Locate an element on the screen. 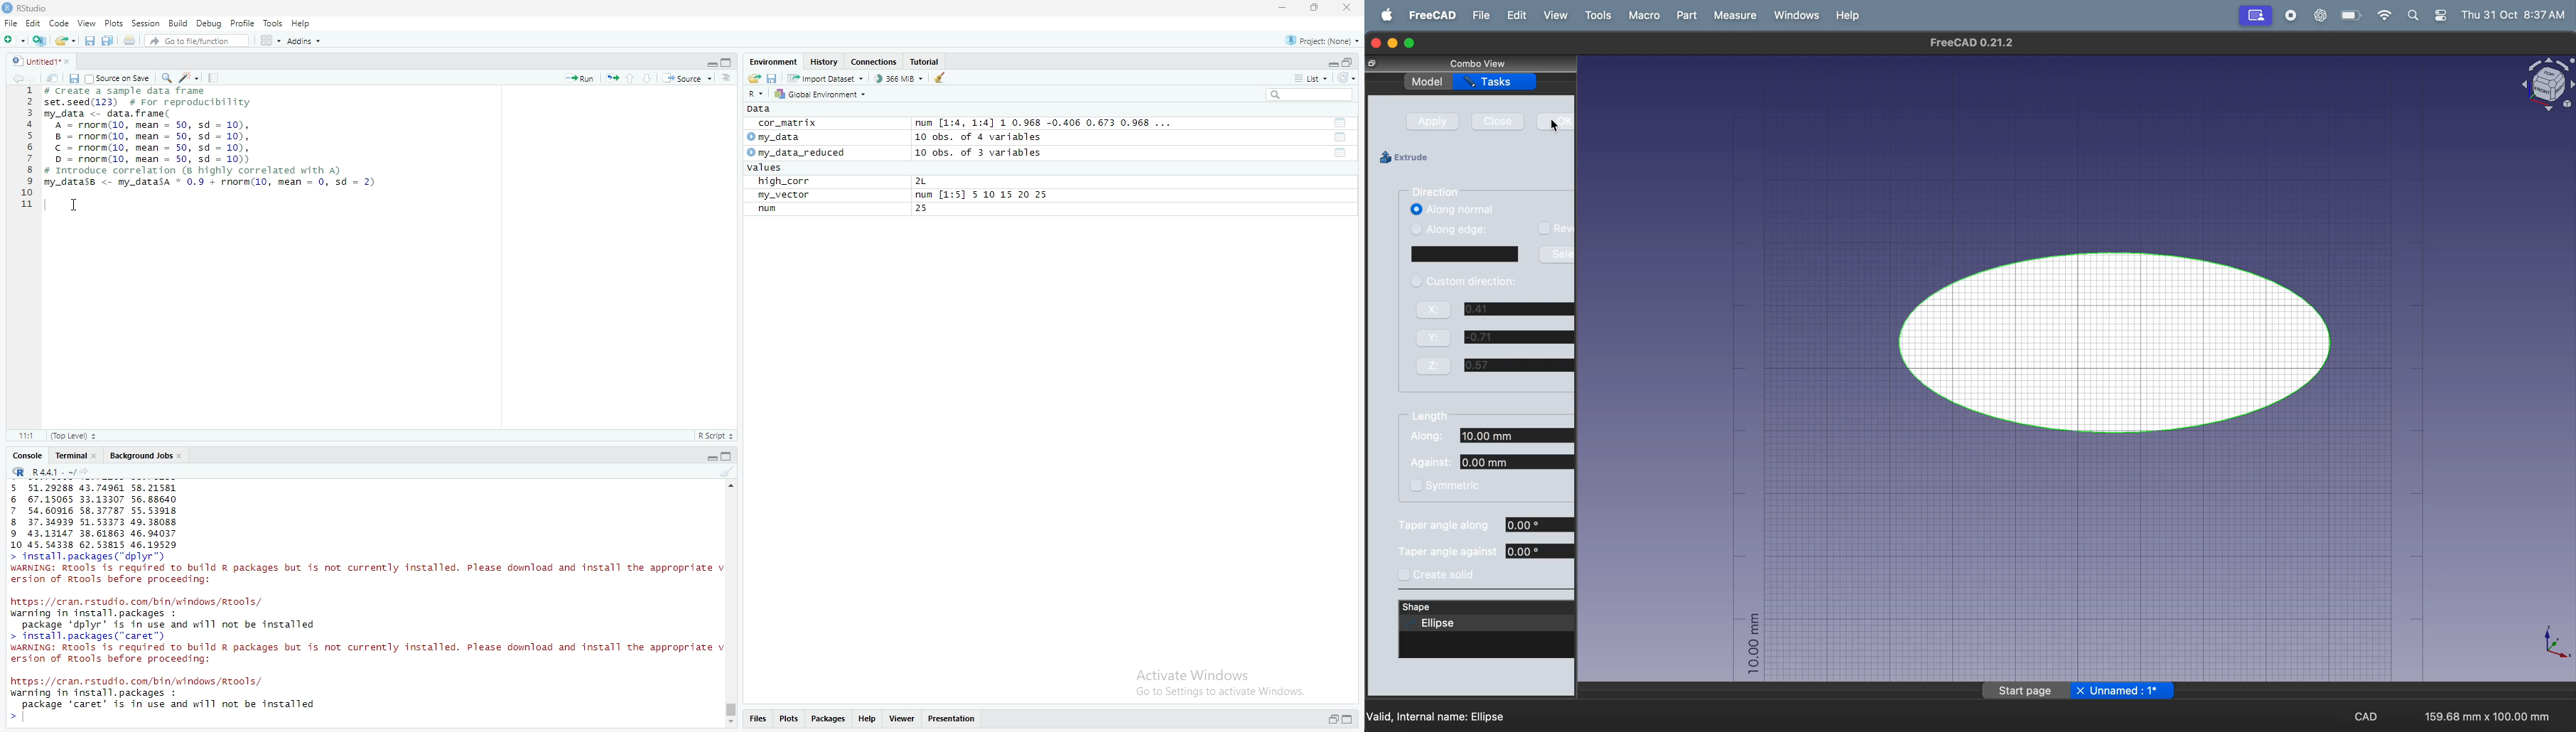  num 25 is located at coordinates (853, 210).